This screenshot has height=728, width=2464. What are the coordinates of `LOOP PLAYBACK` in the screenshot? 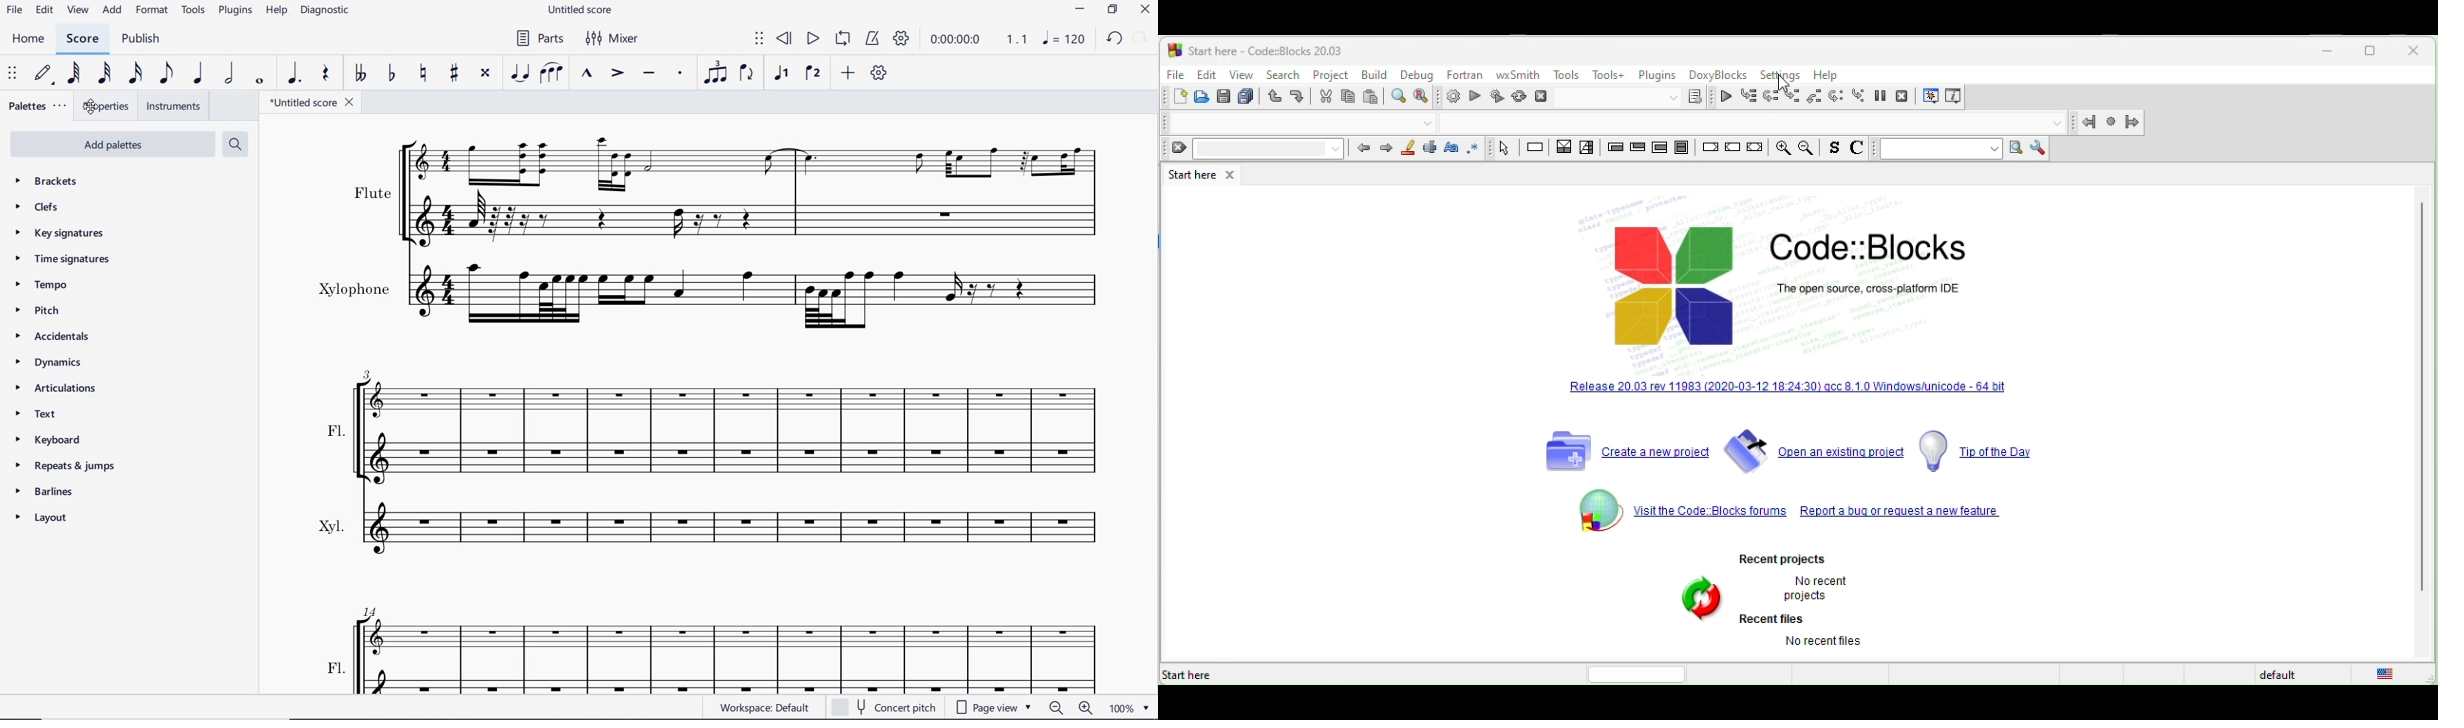 It's located at (843, 39).